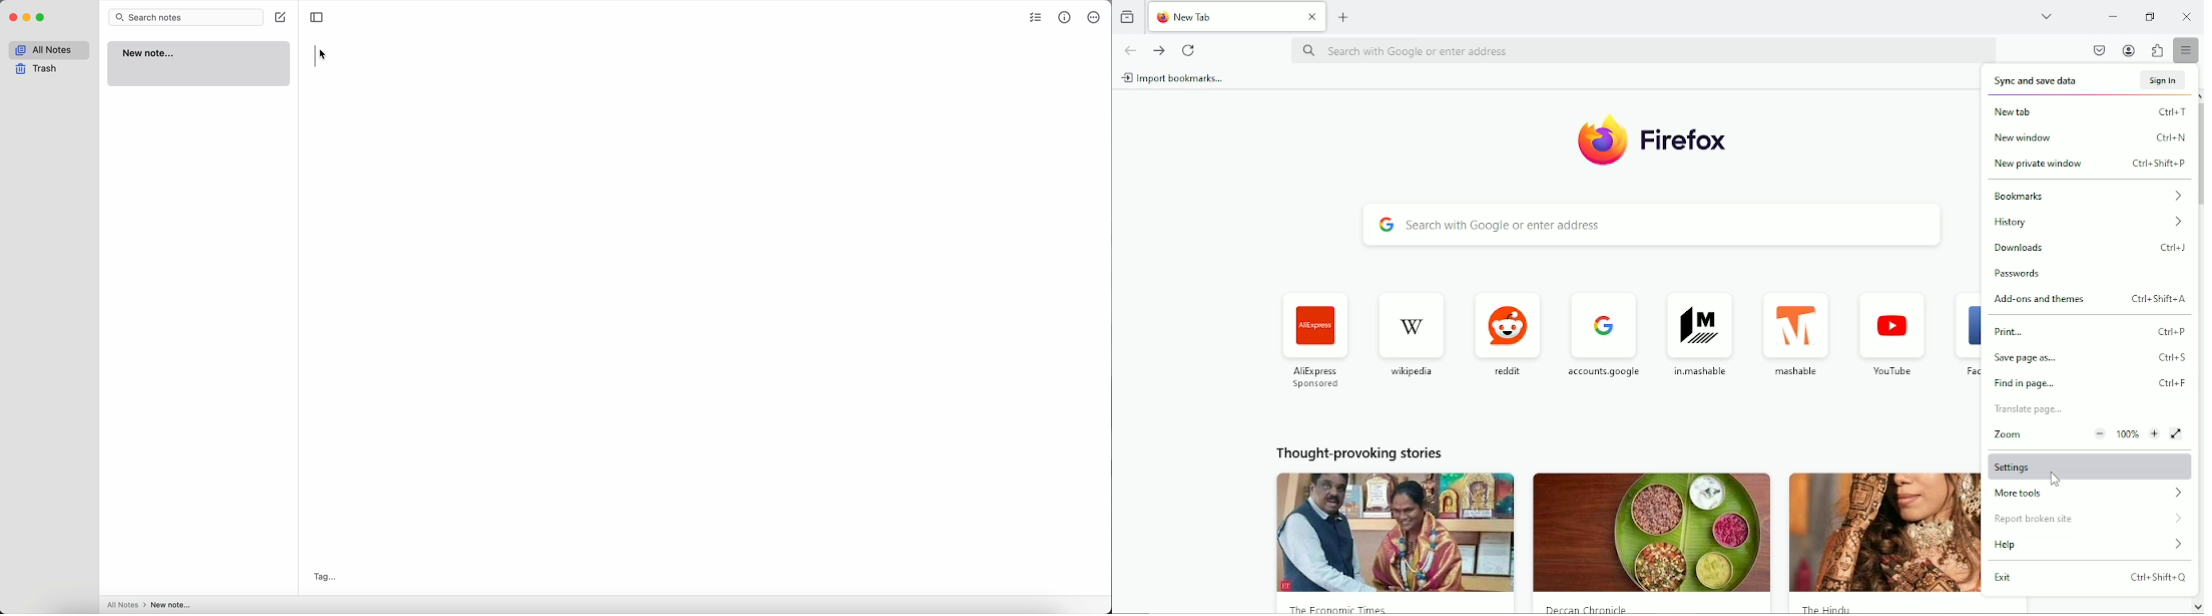  What do you see at coordinates (1651, 226) in the screenshot?
I see `Search with google or enter address` at bounding box center [1651, 226].